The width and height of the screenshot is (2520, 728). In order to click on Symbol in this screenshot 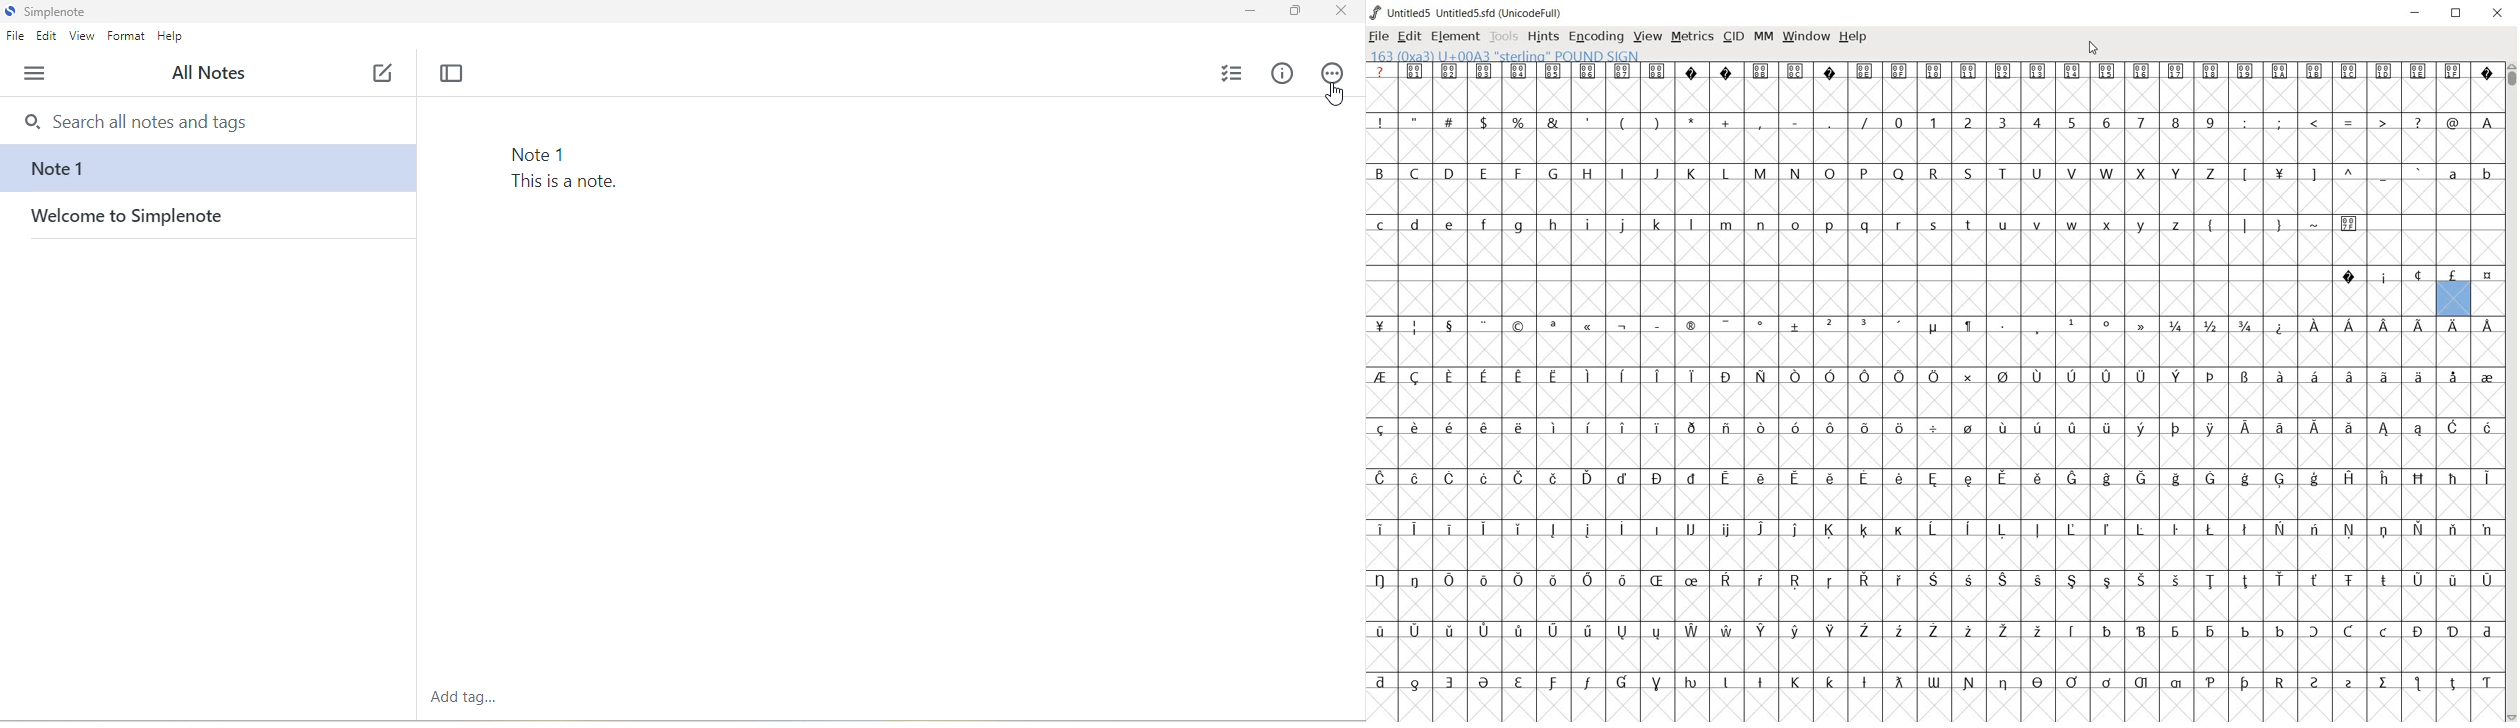, I will do `click(2243, 684)`.